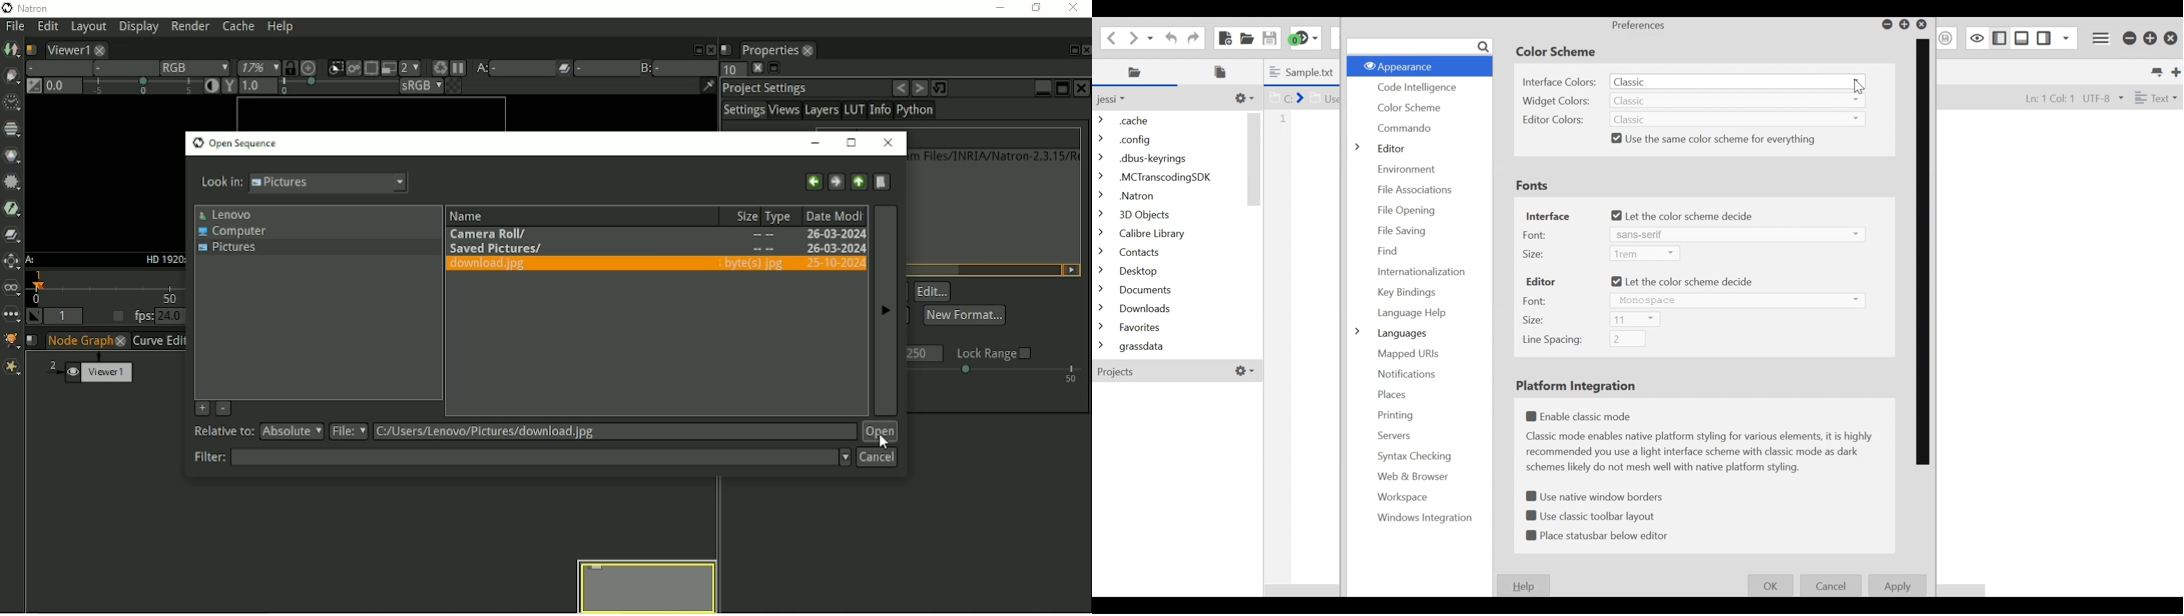 The width and height of the screenshot is (2184, 616). What do you see at coordinates (1598, 495) in the screenshot?
I see `(un)select use native window borders` at bounding box center [1598, 495].